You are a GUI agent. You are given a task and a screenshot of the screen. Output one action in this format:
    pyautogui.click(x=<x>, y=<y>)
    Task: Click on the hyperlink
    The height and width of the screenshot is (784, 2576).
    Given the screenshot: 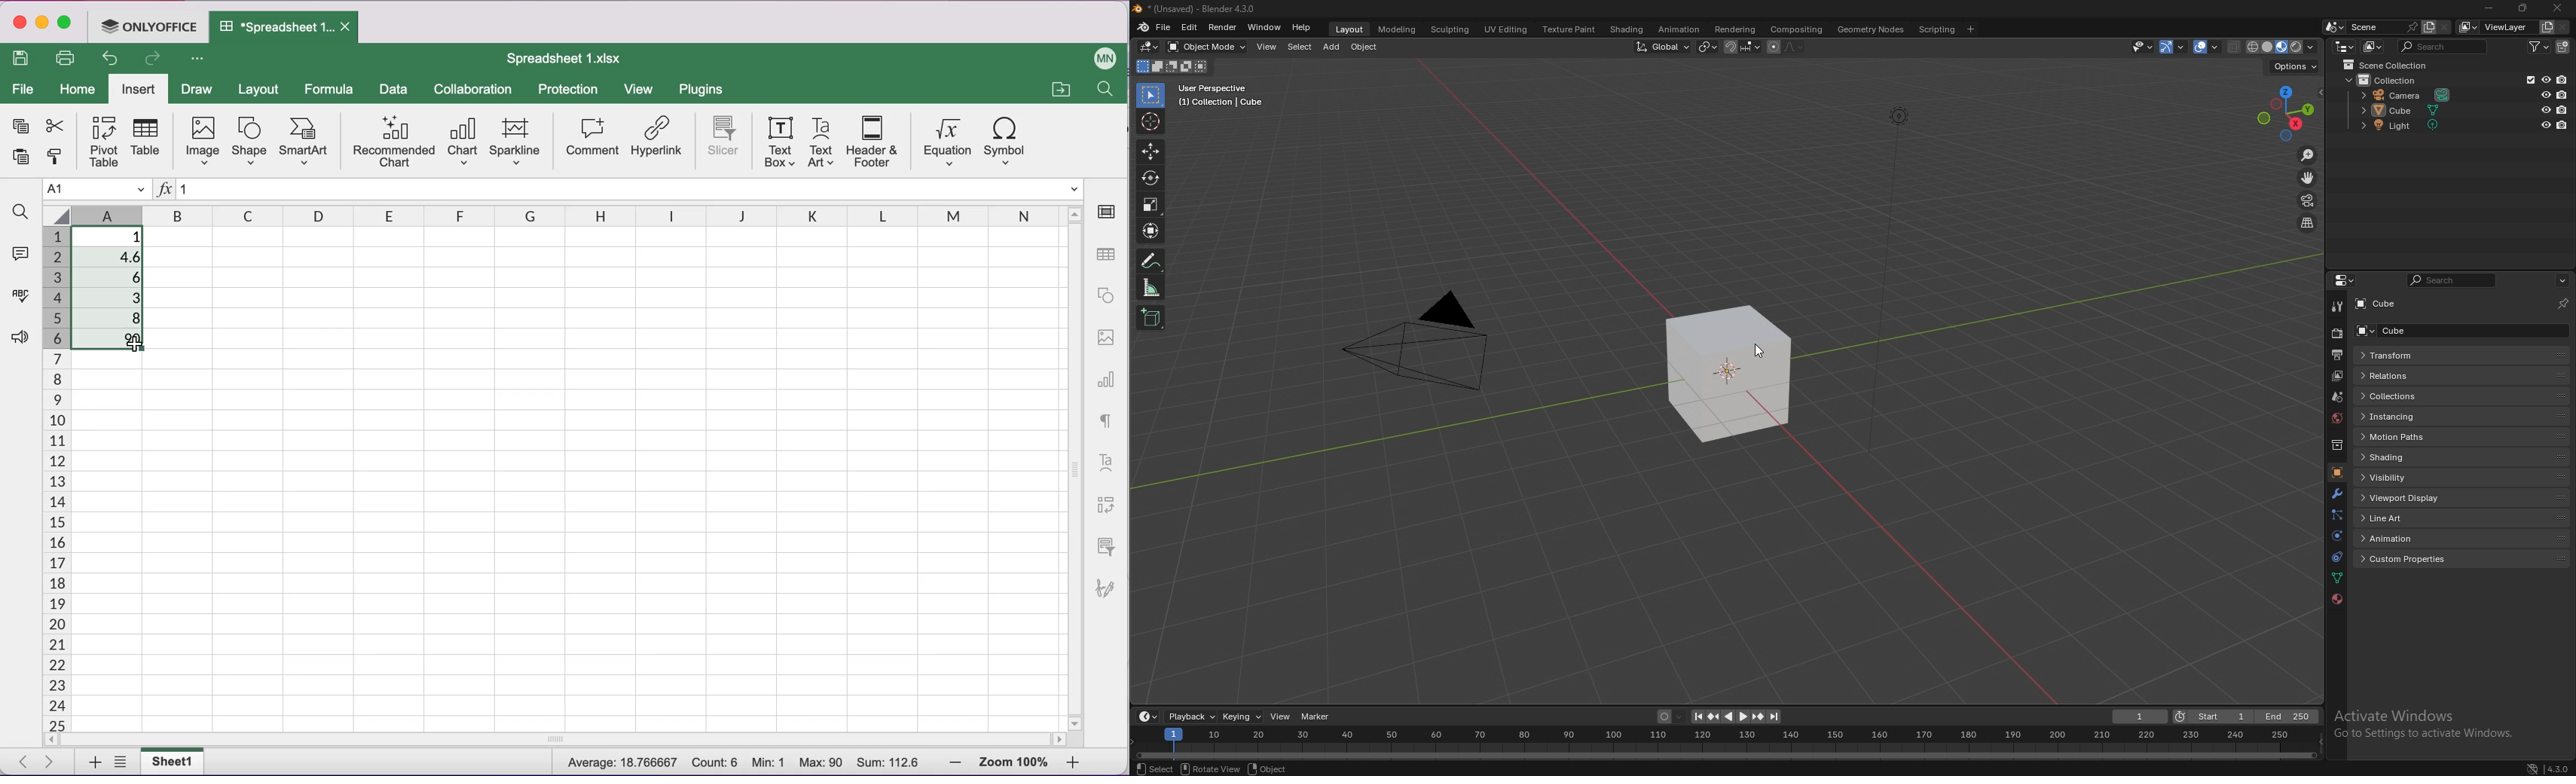 What is the action you would take?
    pyautogui.click(x=659, y=141)
    